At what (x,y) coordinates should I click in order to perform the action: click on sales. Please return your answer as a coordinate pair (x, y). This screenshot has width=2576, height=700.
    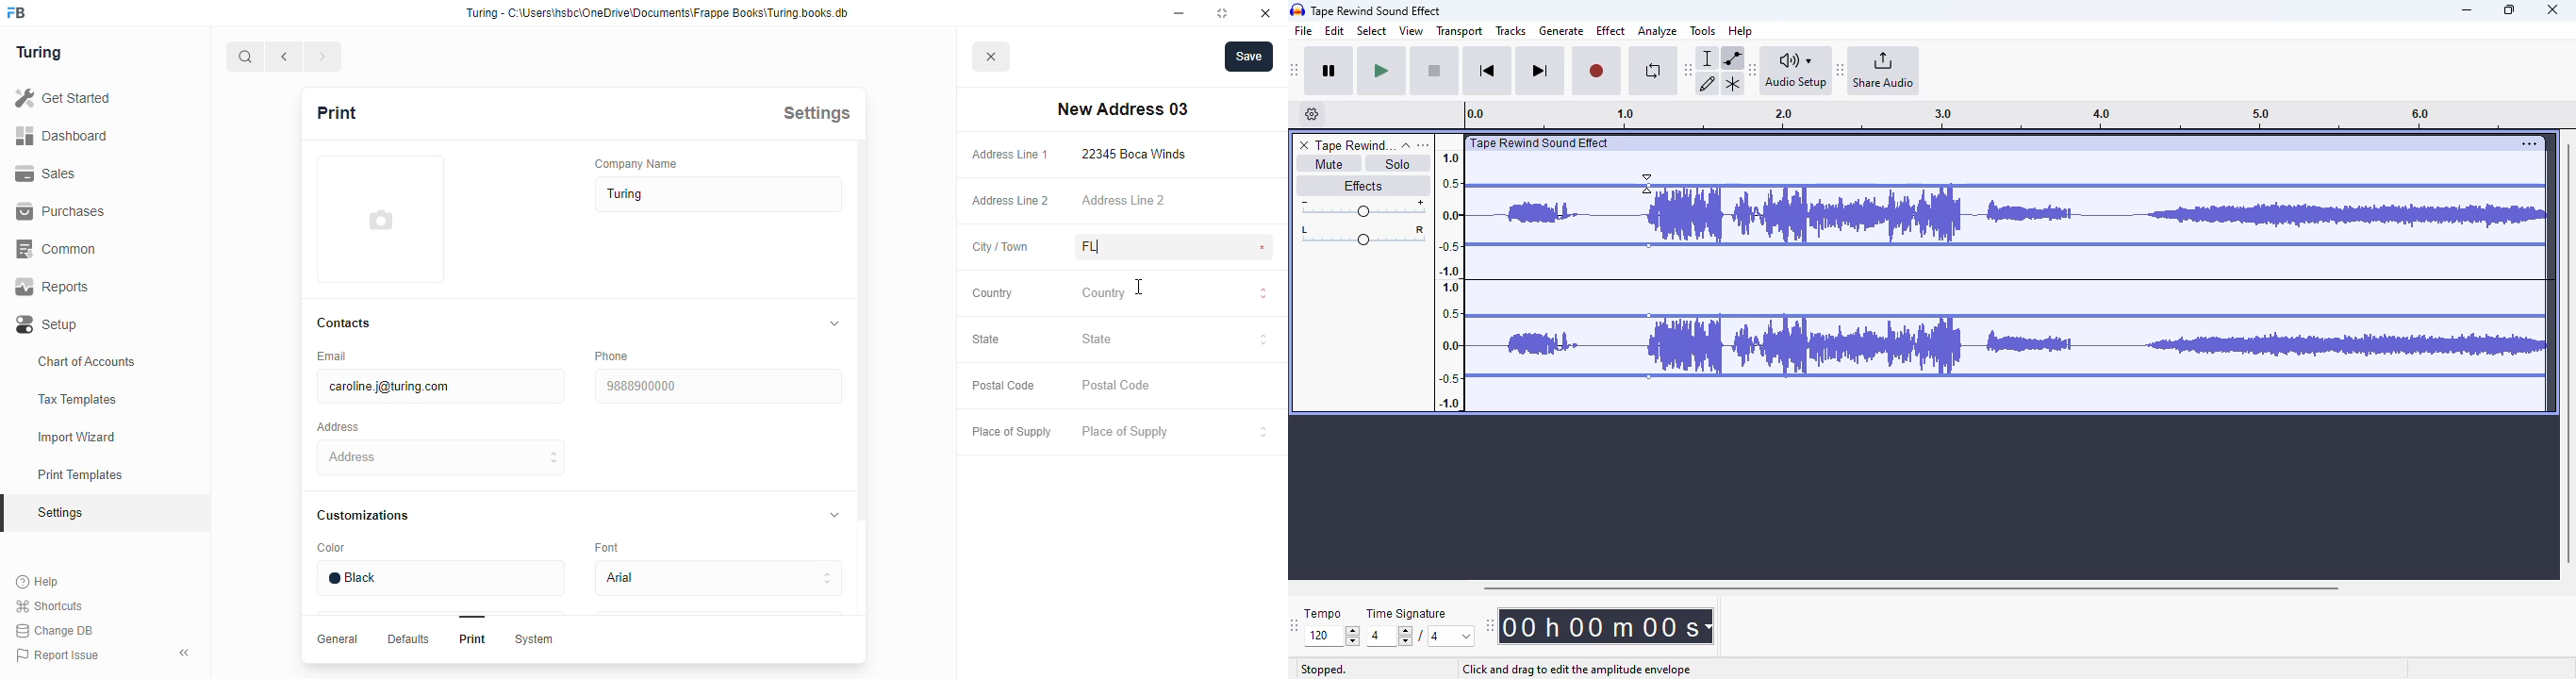
    Looking at the image, I should click on (49, 174).